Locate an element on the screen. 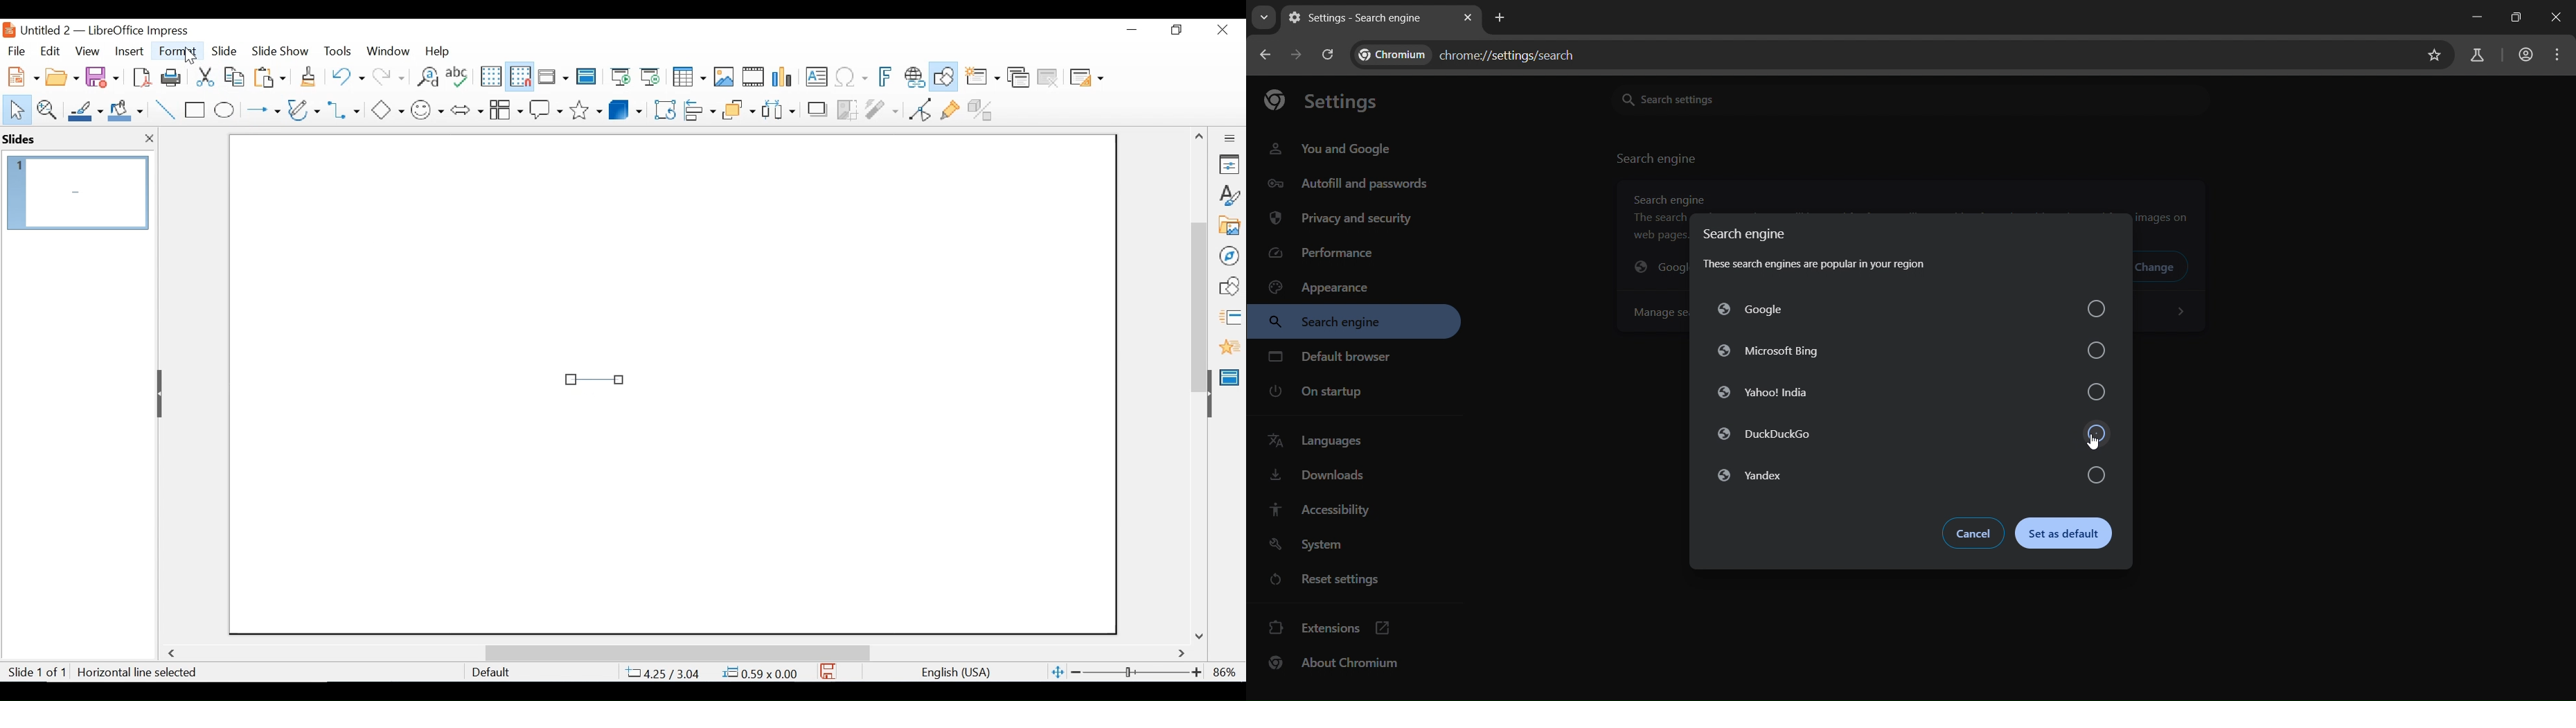  Insert is located at coordinates (128, 51).